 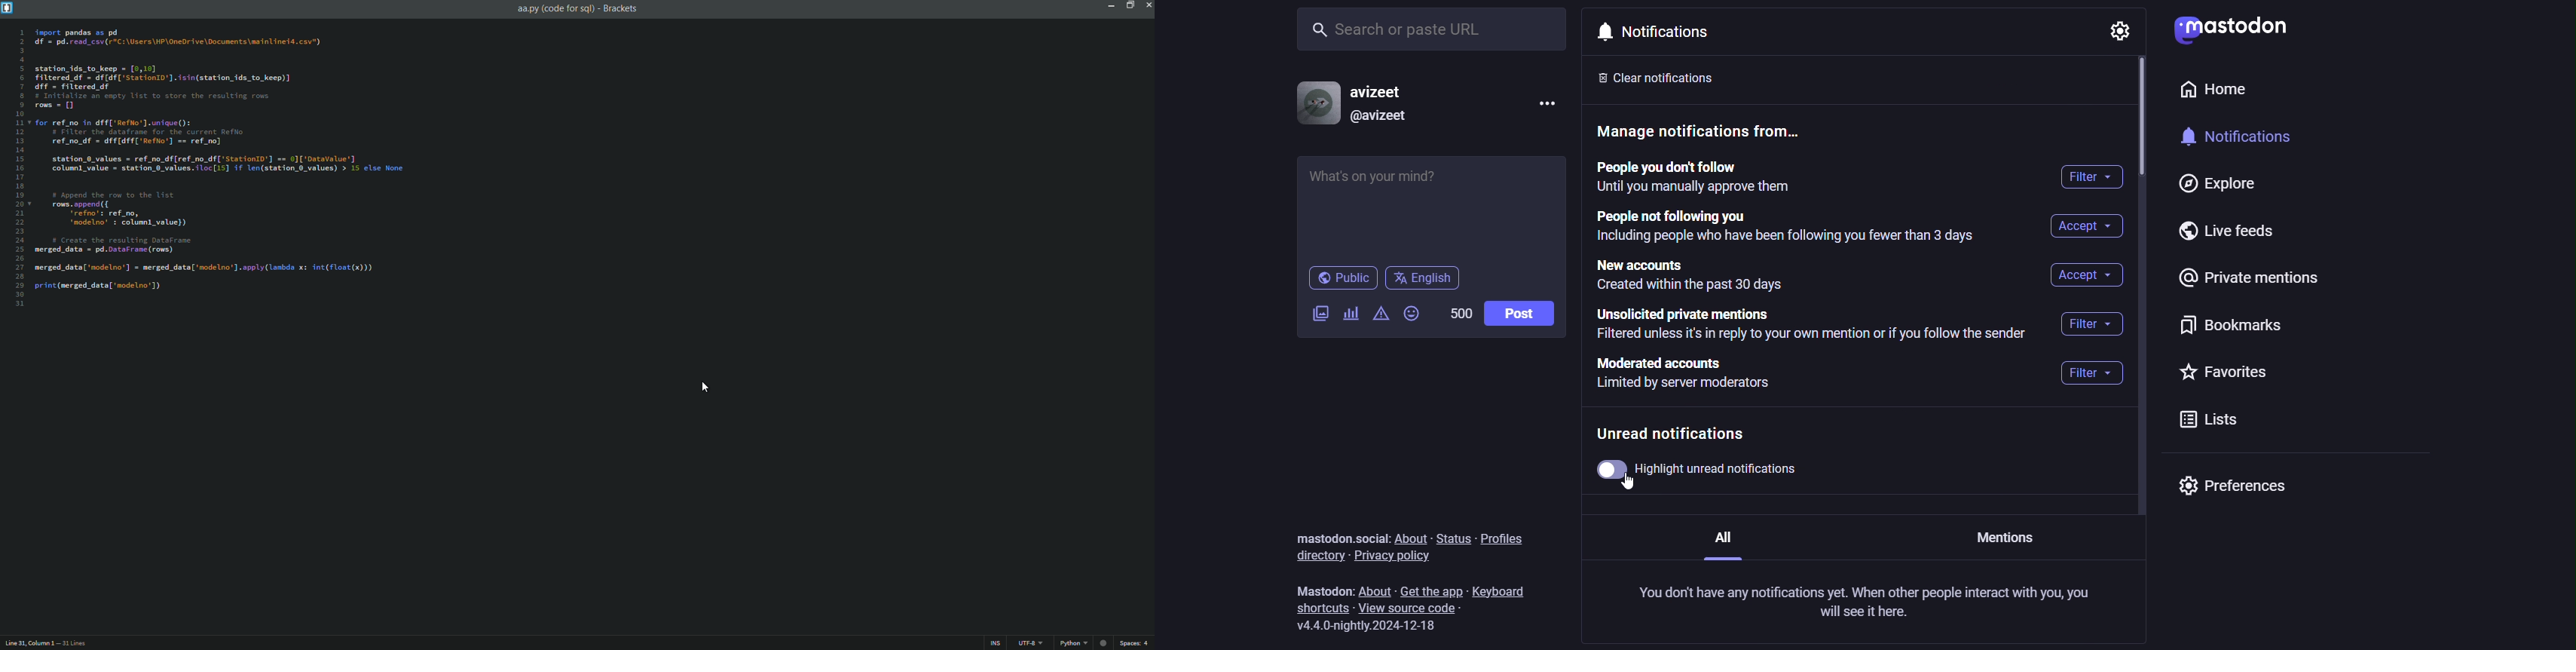 I want to click on language English, so click(x=1424, y=280).